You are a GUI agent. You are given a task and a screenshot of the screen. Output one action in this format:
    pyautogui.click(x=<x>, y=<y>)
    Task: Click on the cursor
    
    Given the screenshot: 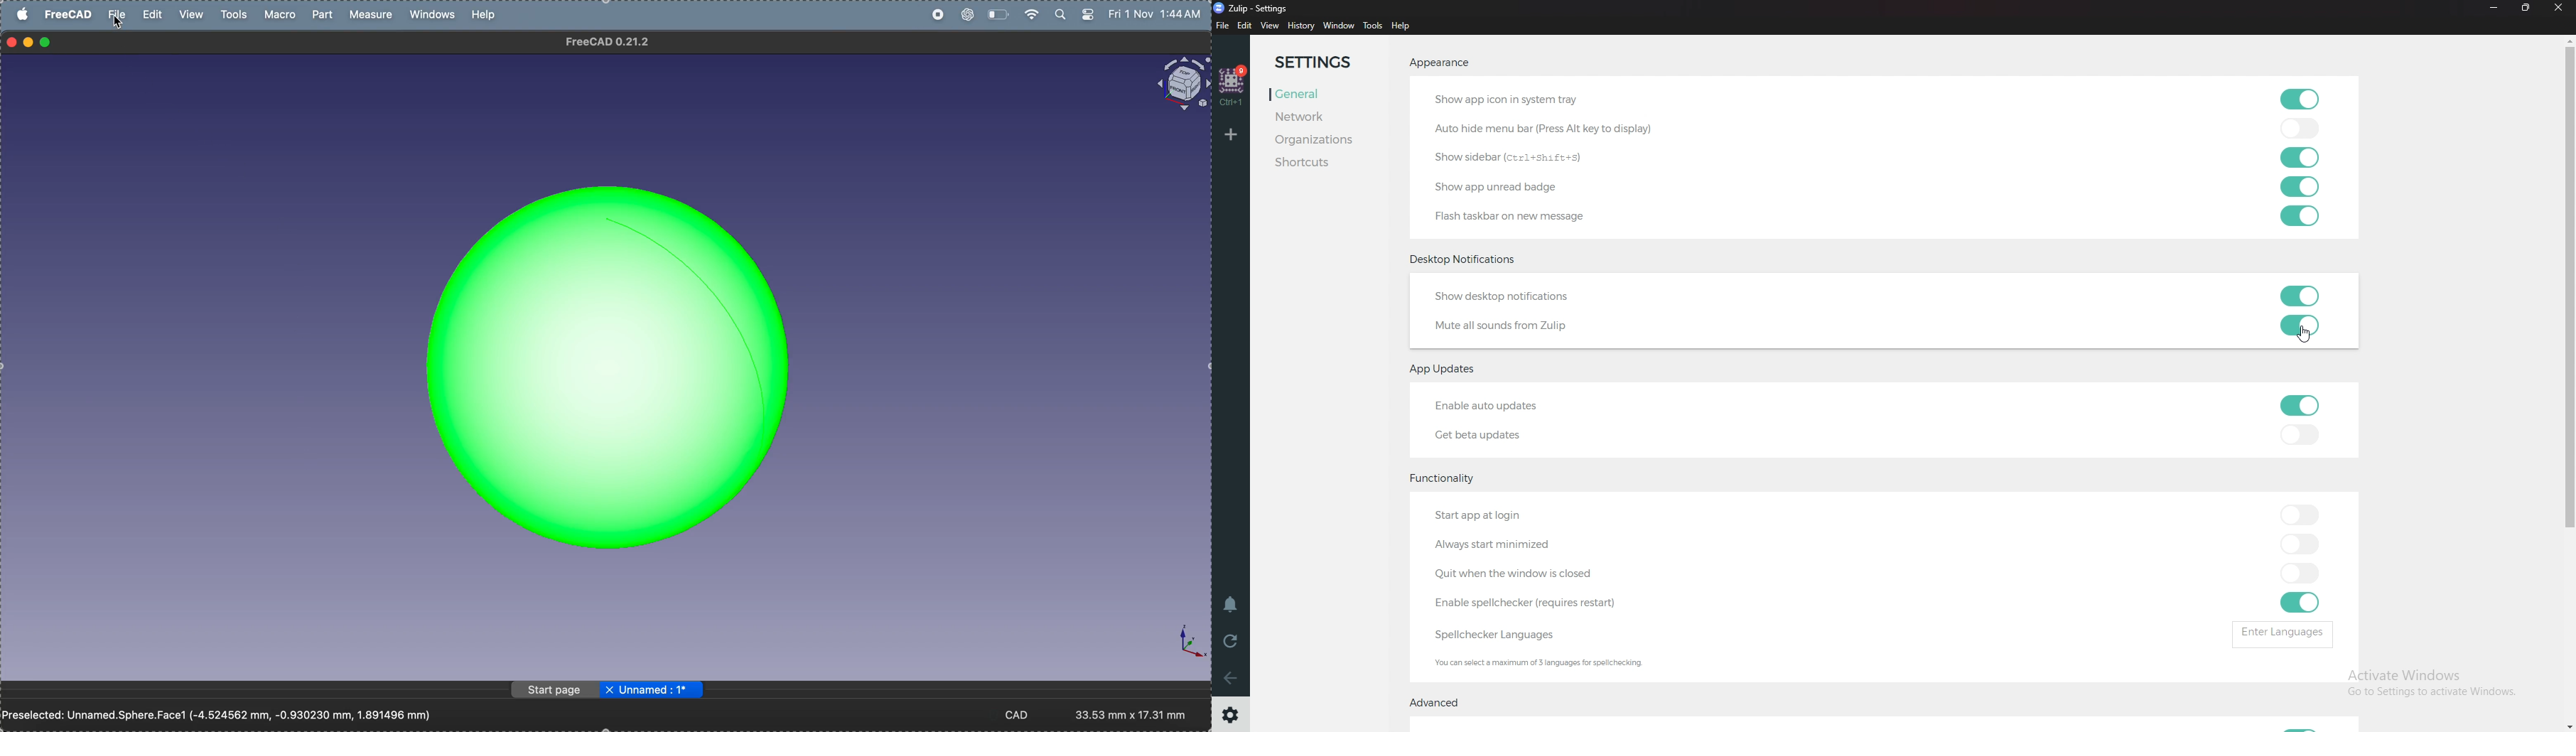 What is the action you would take?
    pyautogui.click(x=2303, y=335)
    